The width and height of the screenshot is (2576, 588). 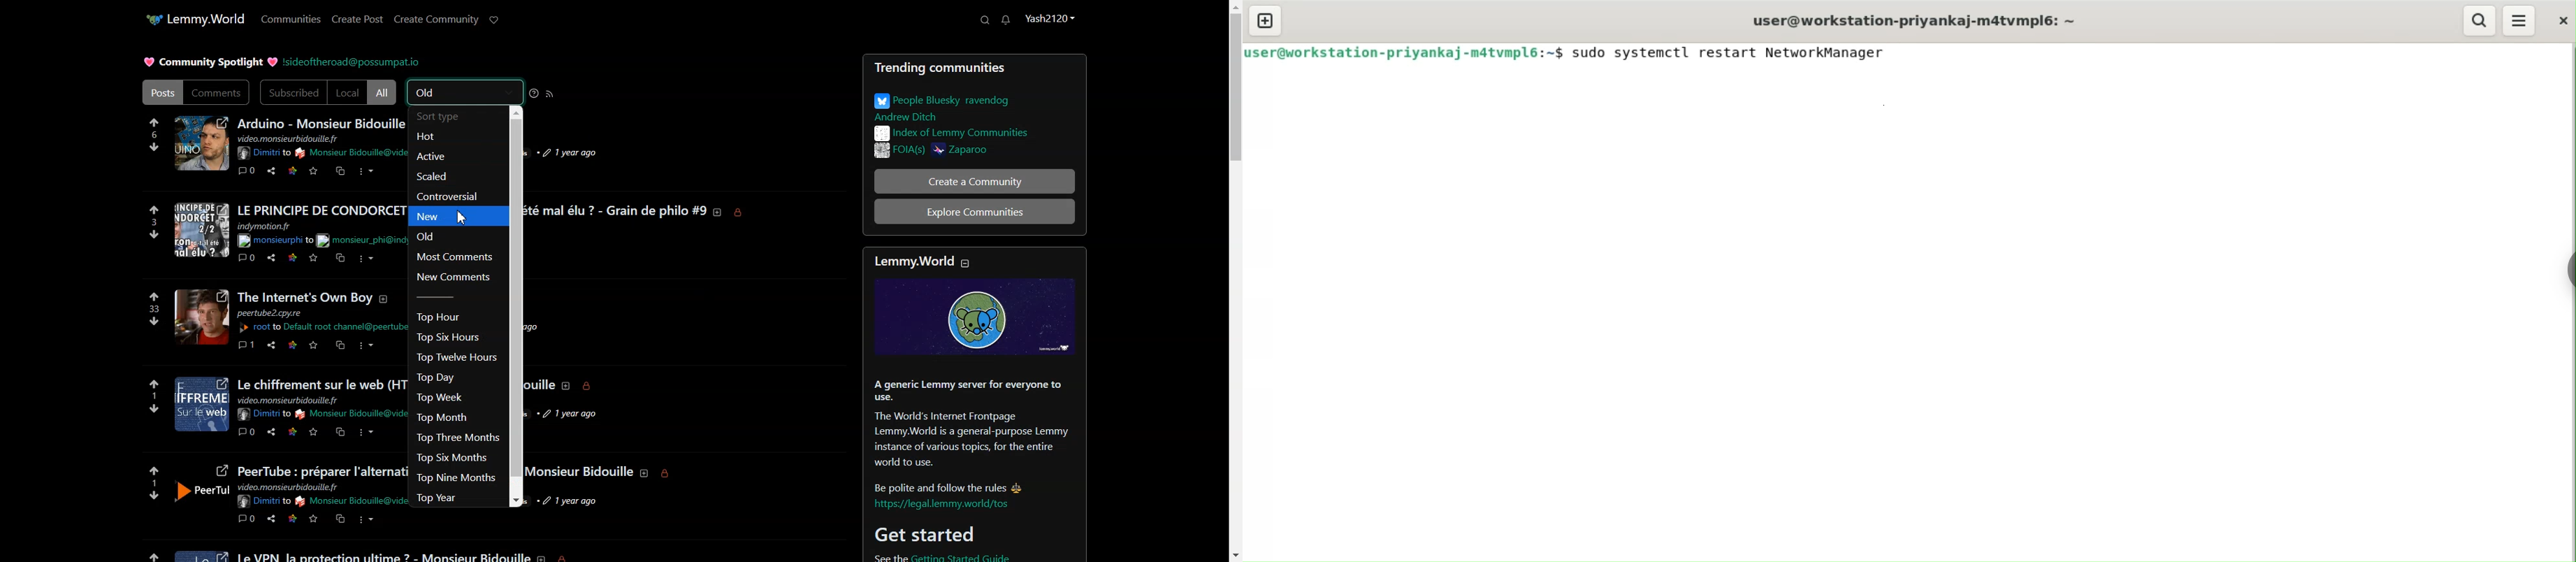 What do you see at coordinates (352, 62) in the screenshot?
I see `Hyperlink` at bounding box center [352, 62].